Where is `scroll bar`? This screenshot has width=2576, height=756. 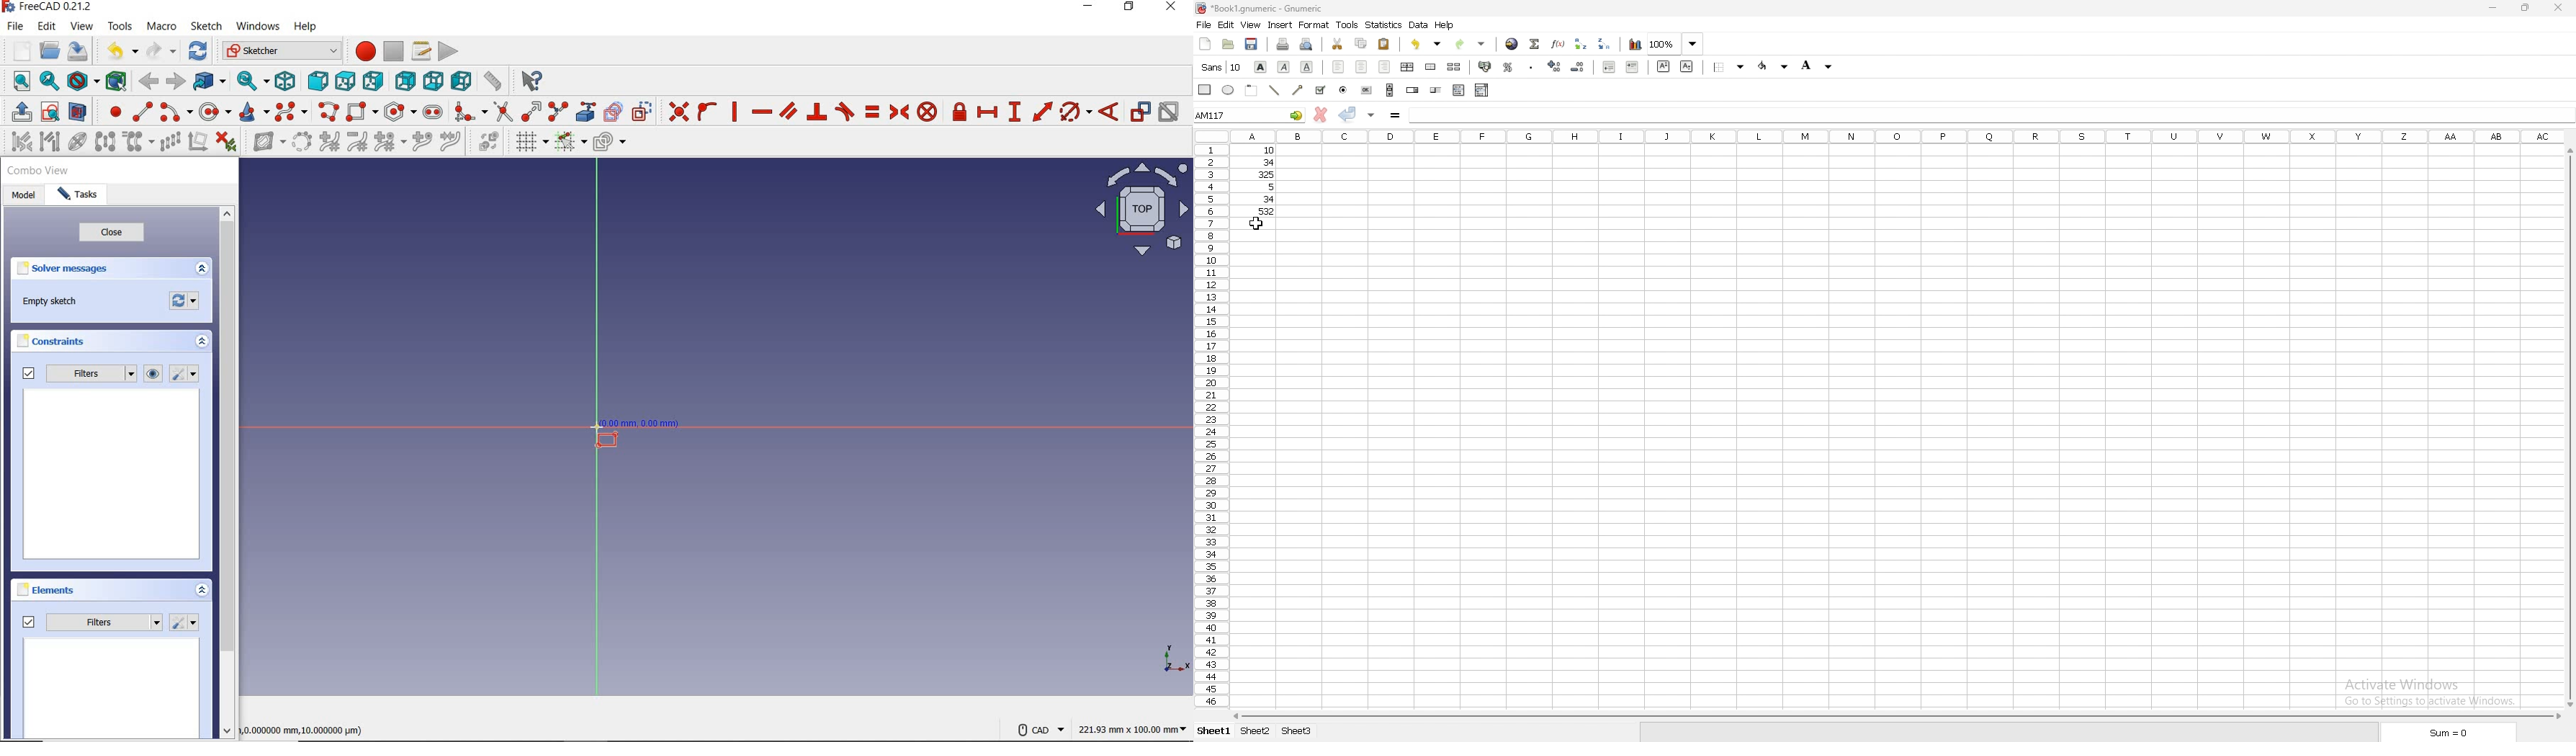
scroll bar is located at coordinates (2569, 426).